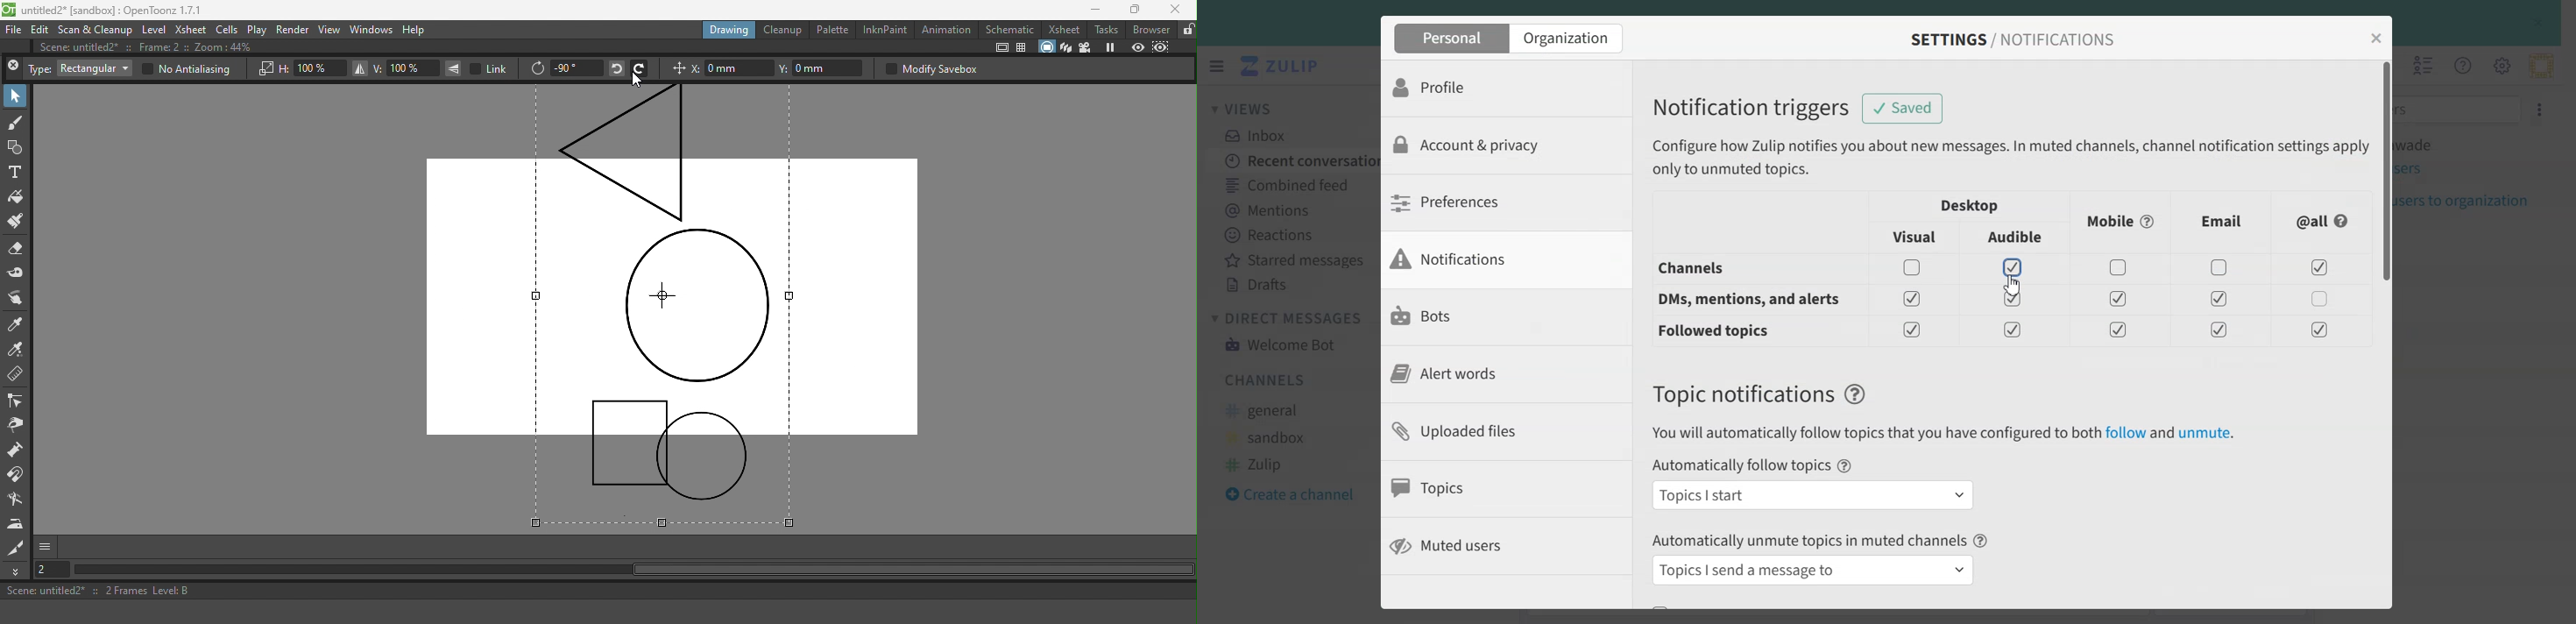 This screenshot has height=644, width=2576. I want to click on Help, so click(1982, 541).